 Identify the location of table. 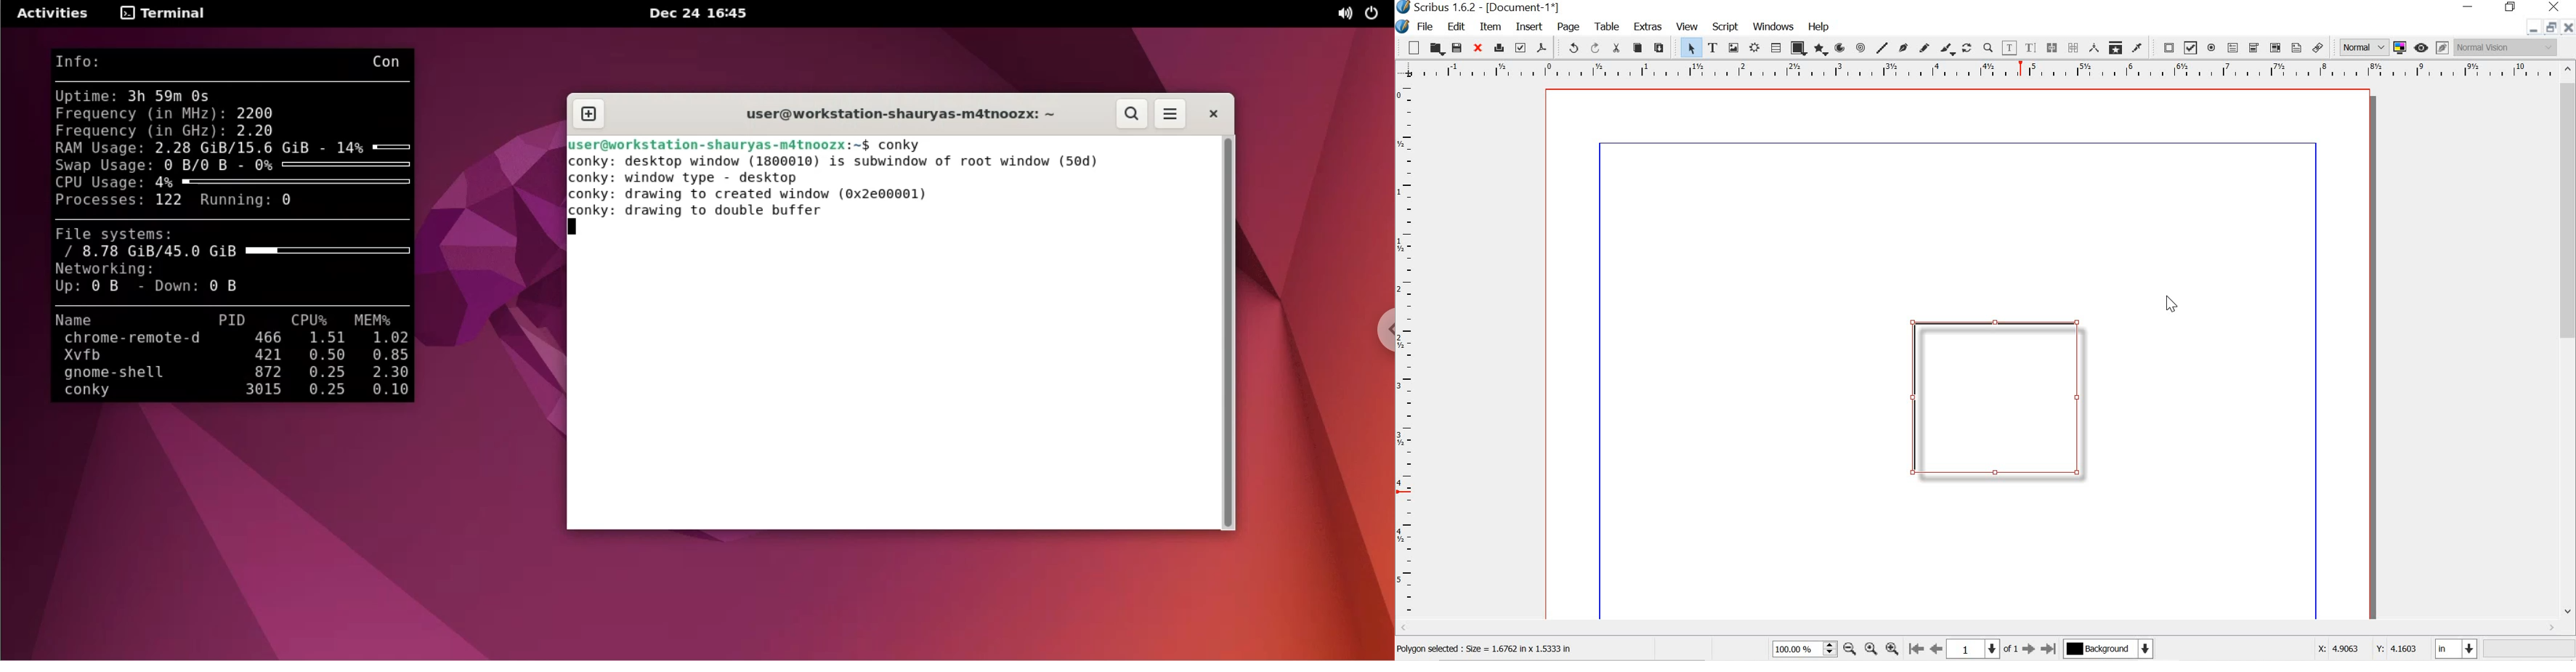
(1776, 48).